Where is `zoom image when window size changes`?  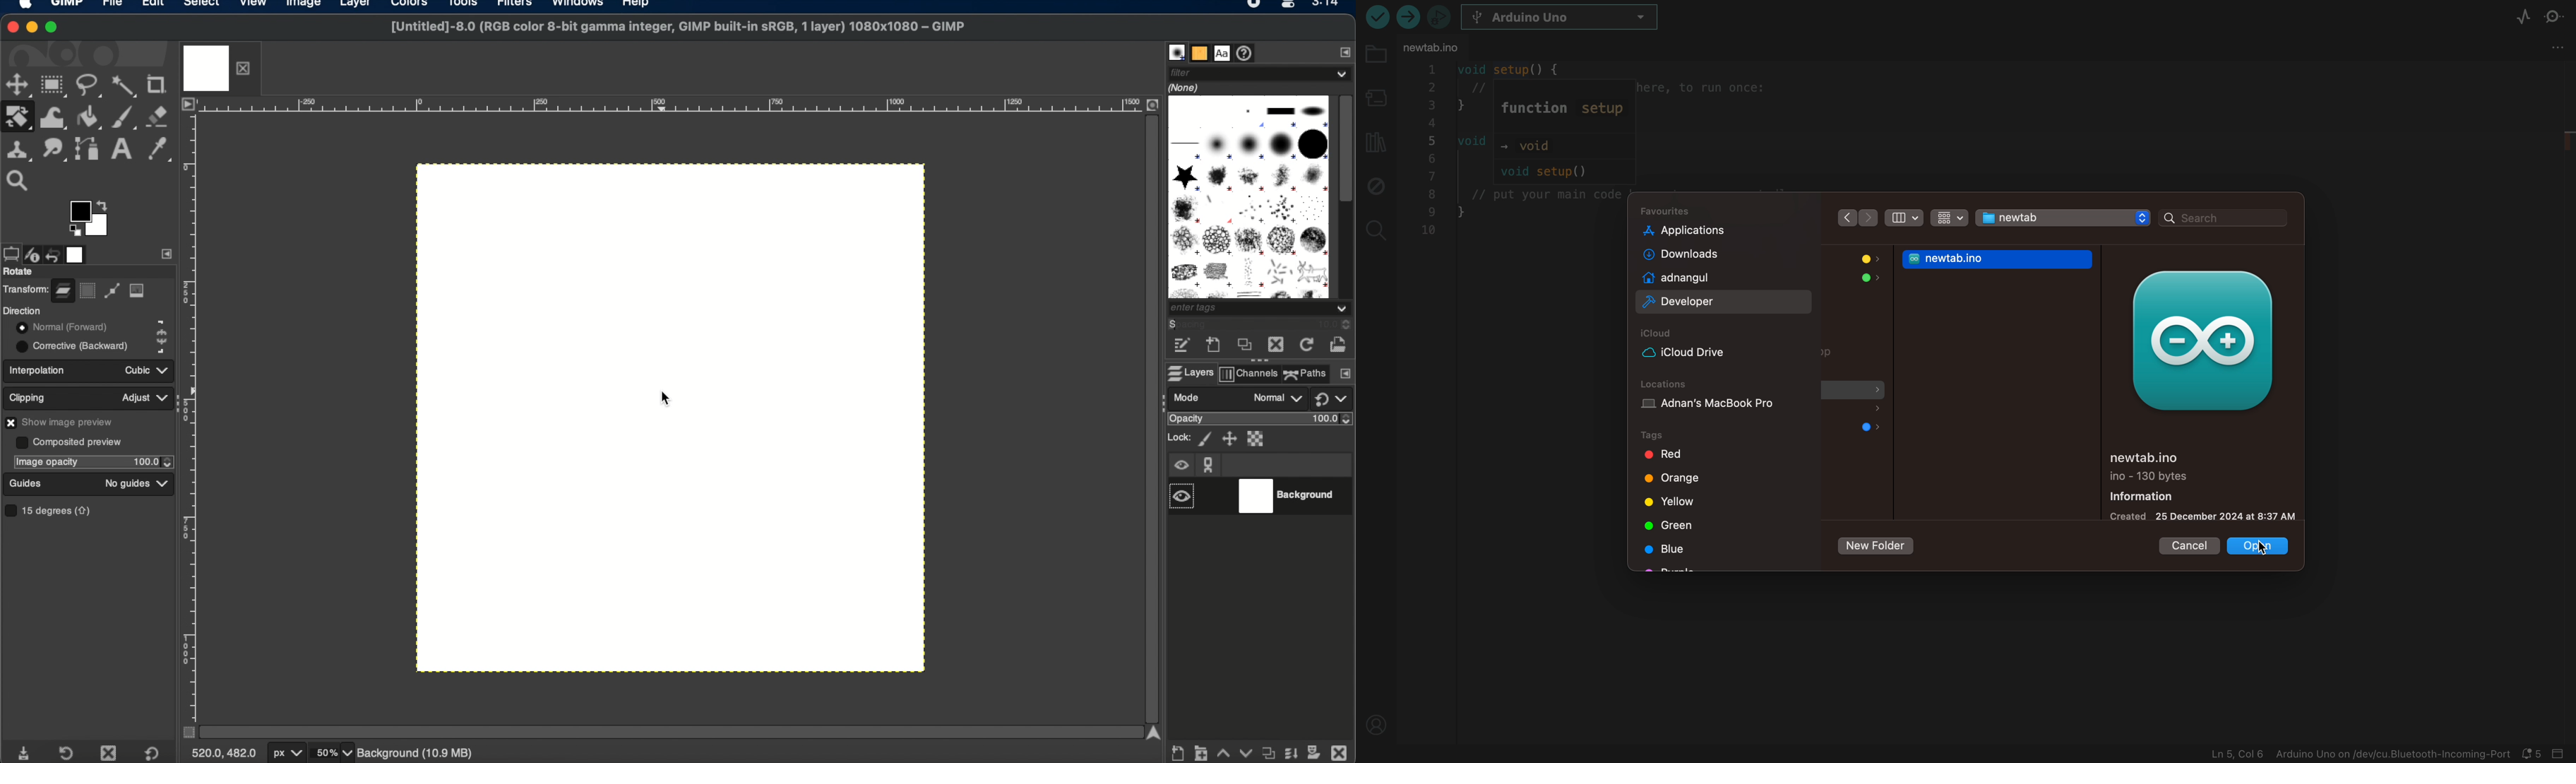
zoom image when window size changes is located at coordinates (1152, 105).